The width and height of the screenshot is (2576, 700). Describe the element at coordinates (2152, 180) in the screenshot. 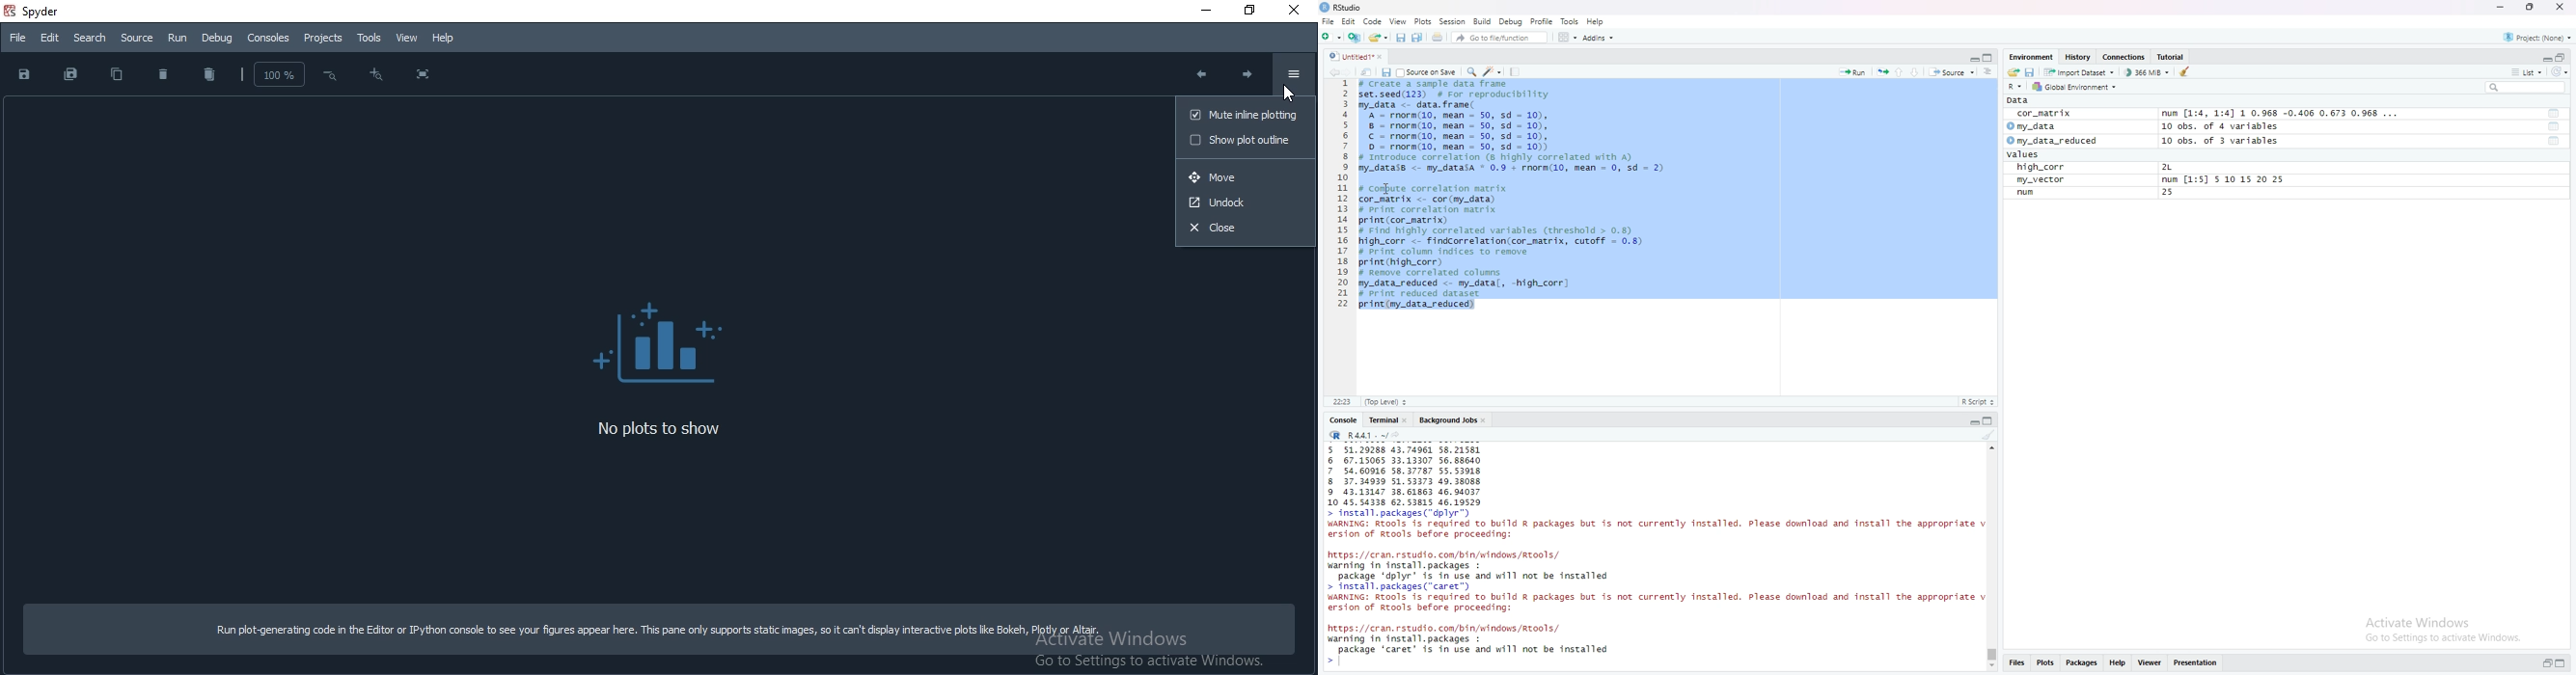

I see `my_vector num [1:5] 5 10 15 20 25` at that location.